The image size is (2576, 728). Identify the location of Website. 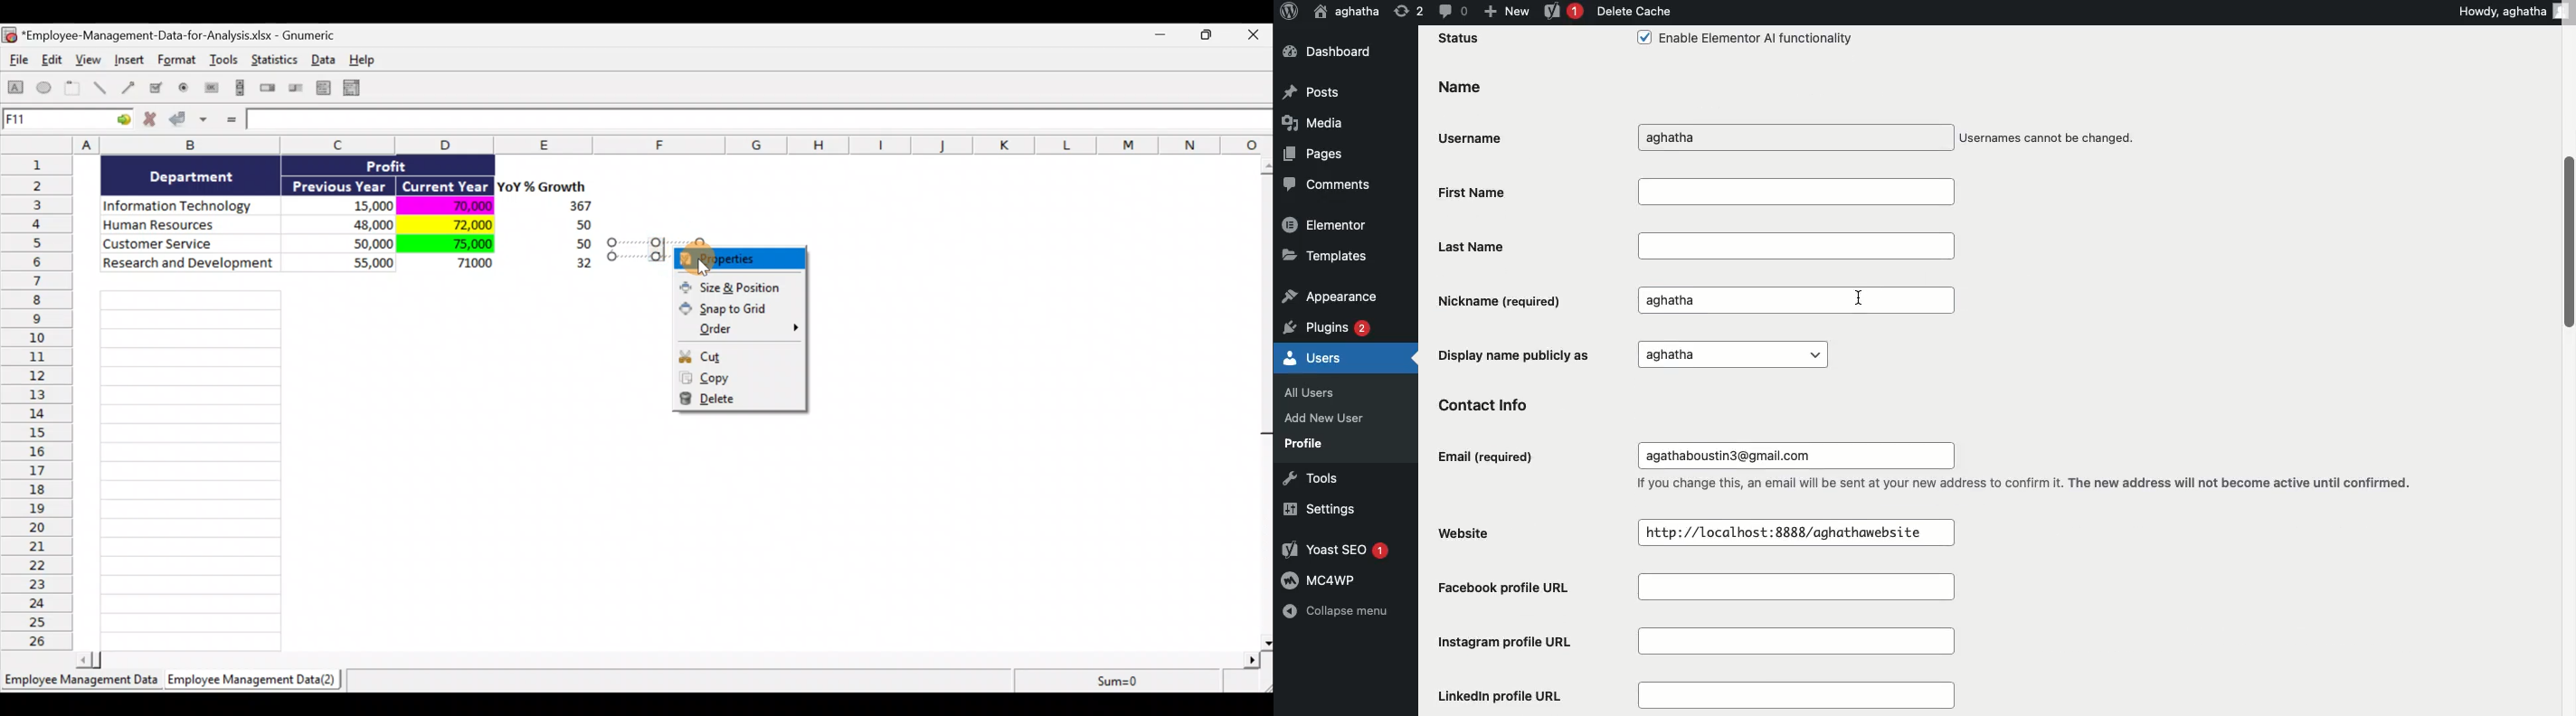
(1693, 532).